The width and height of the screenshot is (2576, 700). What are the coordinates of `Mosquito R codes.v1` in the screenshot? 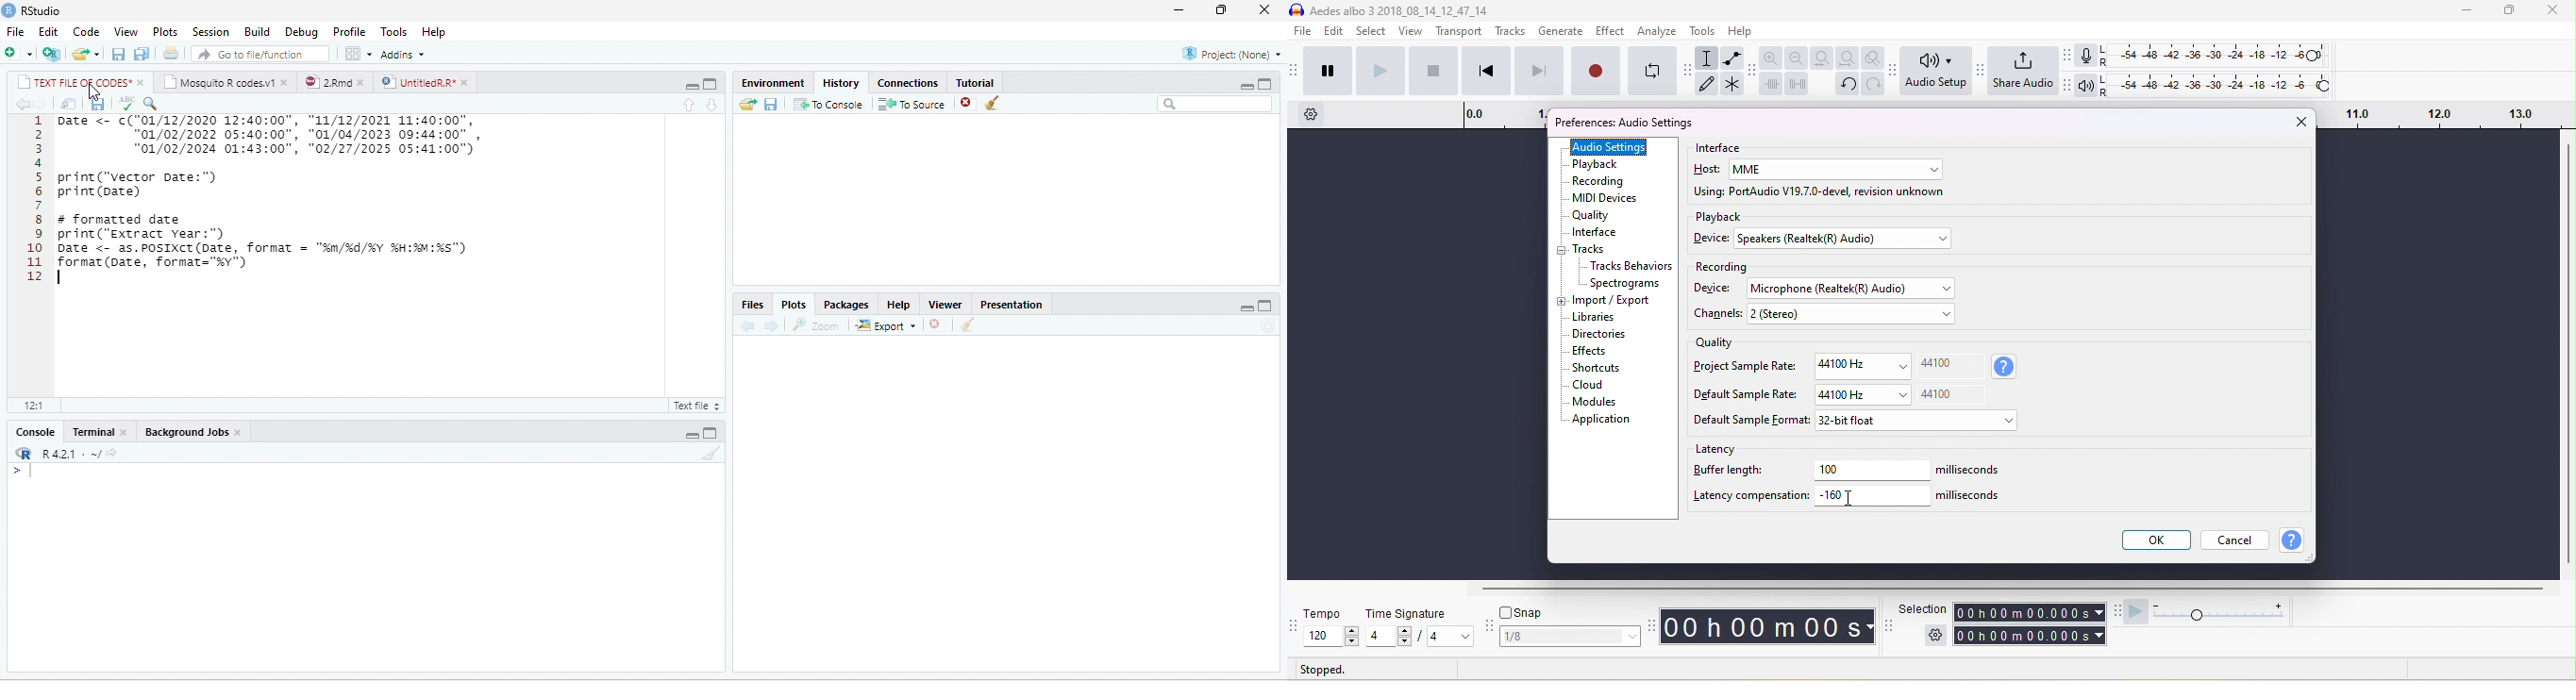 It's located at (219, 82).